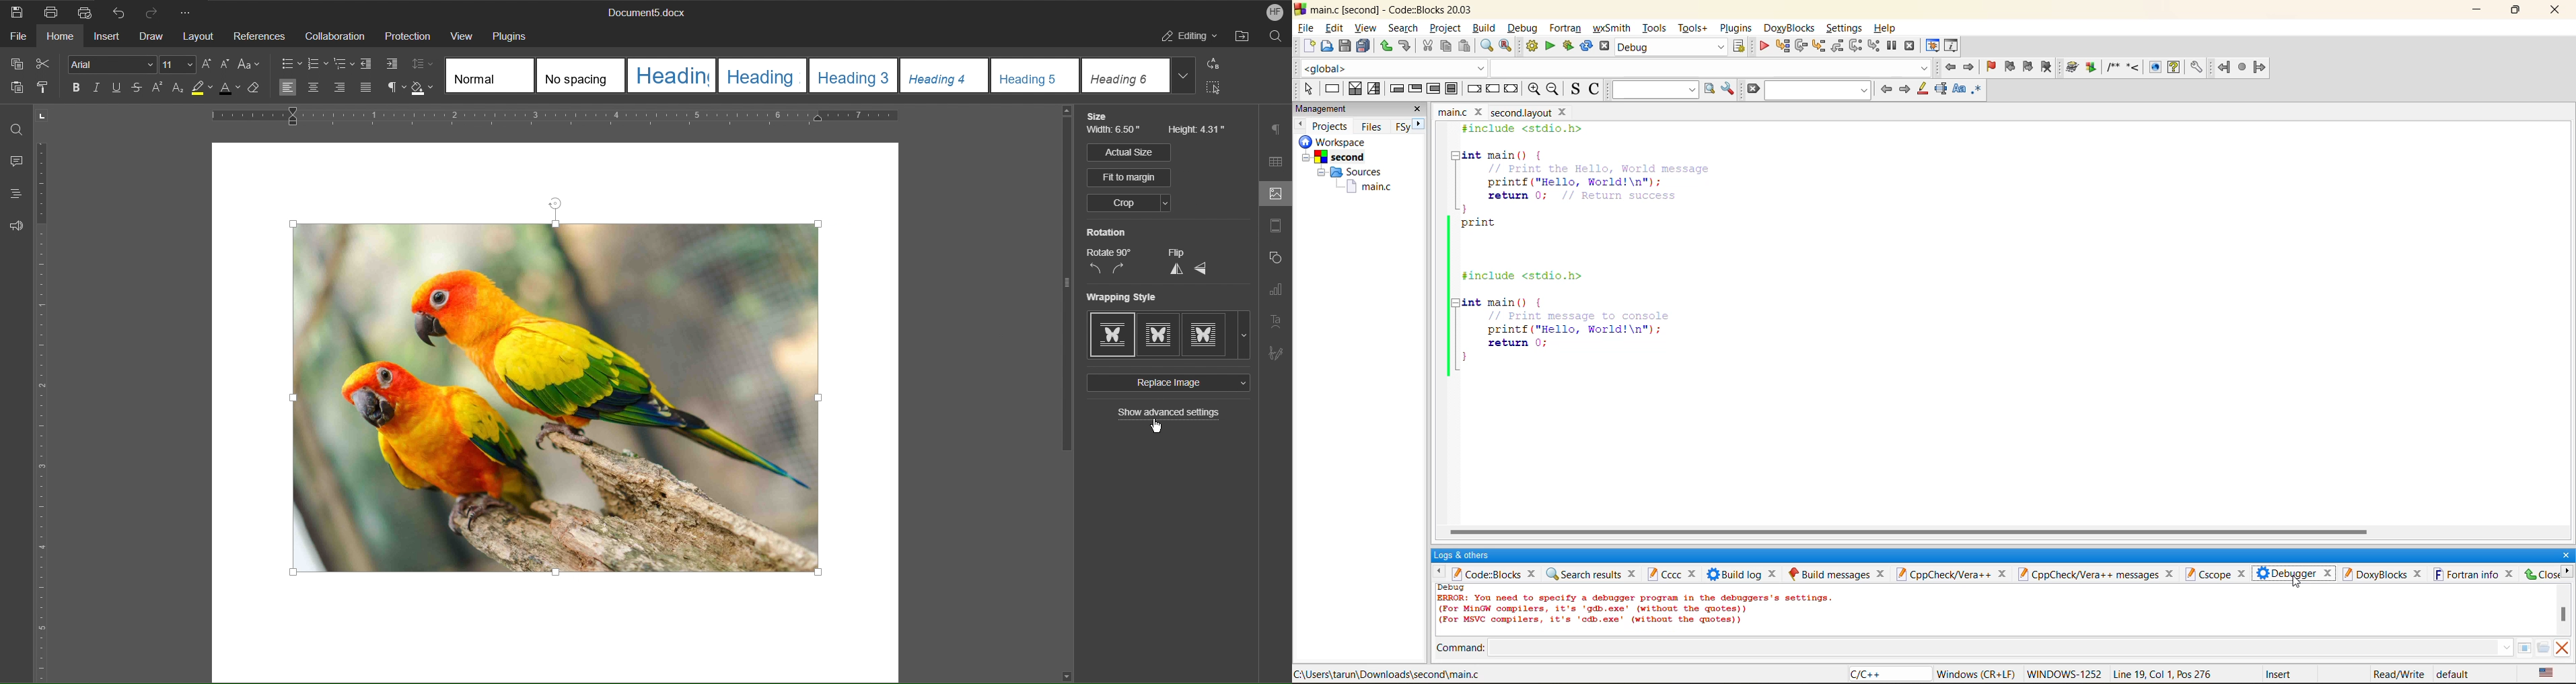  Describe the element at coordinates (1355, 90) in the screenshot. I see `decision` at that location.